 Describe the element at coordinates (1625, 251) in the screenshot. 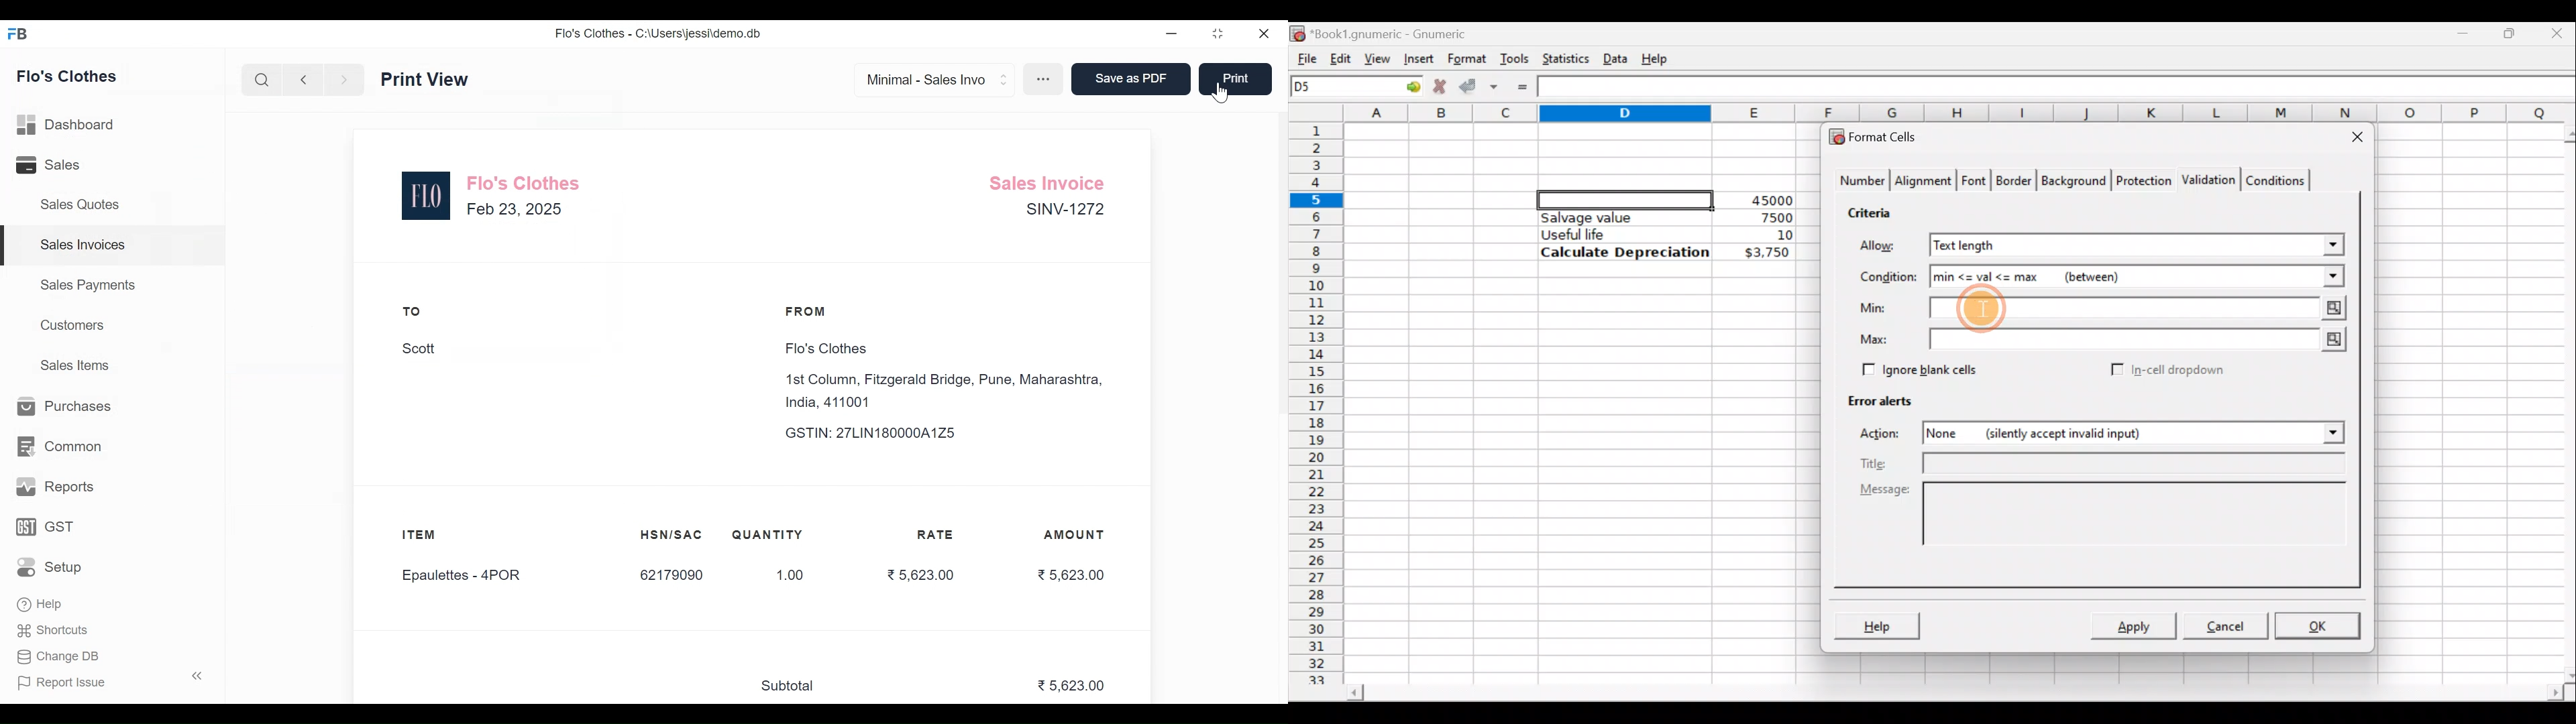

I see `Calculate Depreciation` at that location.